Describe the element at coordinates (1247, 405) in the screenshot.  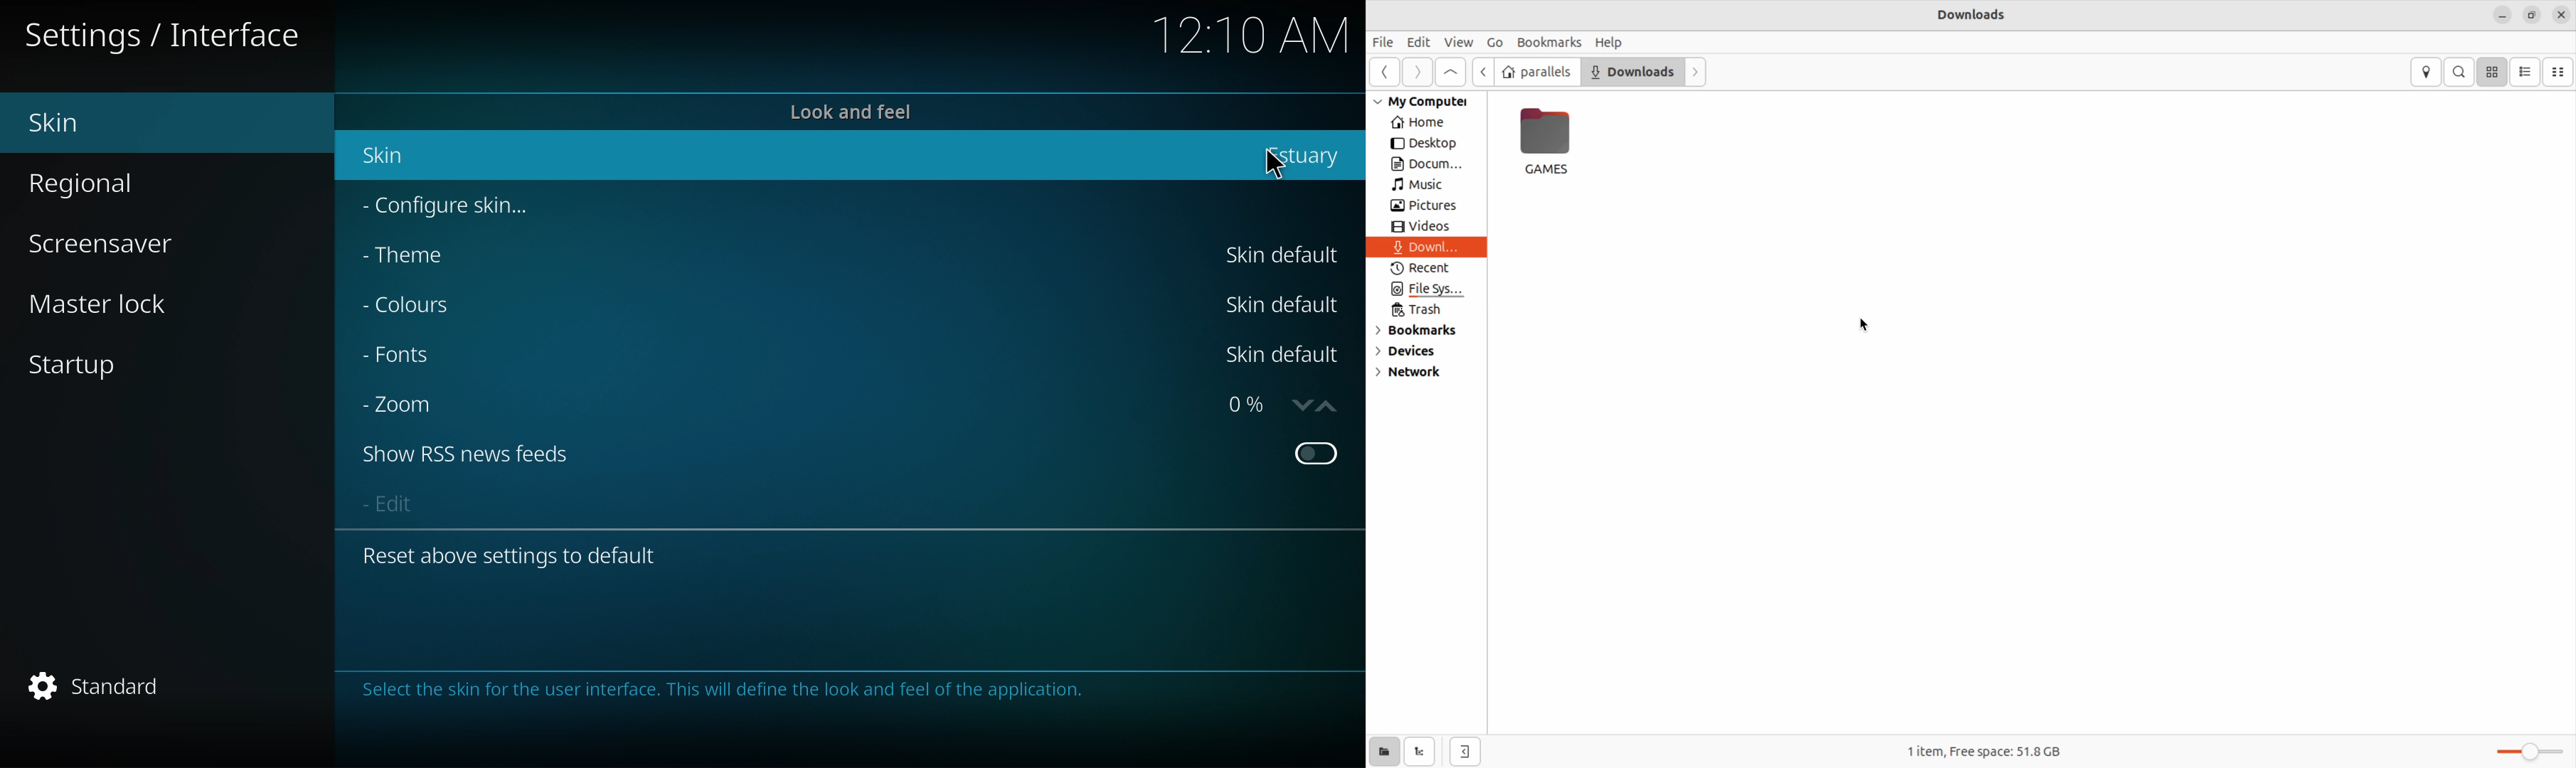
I see `0%` at that location.